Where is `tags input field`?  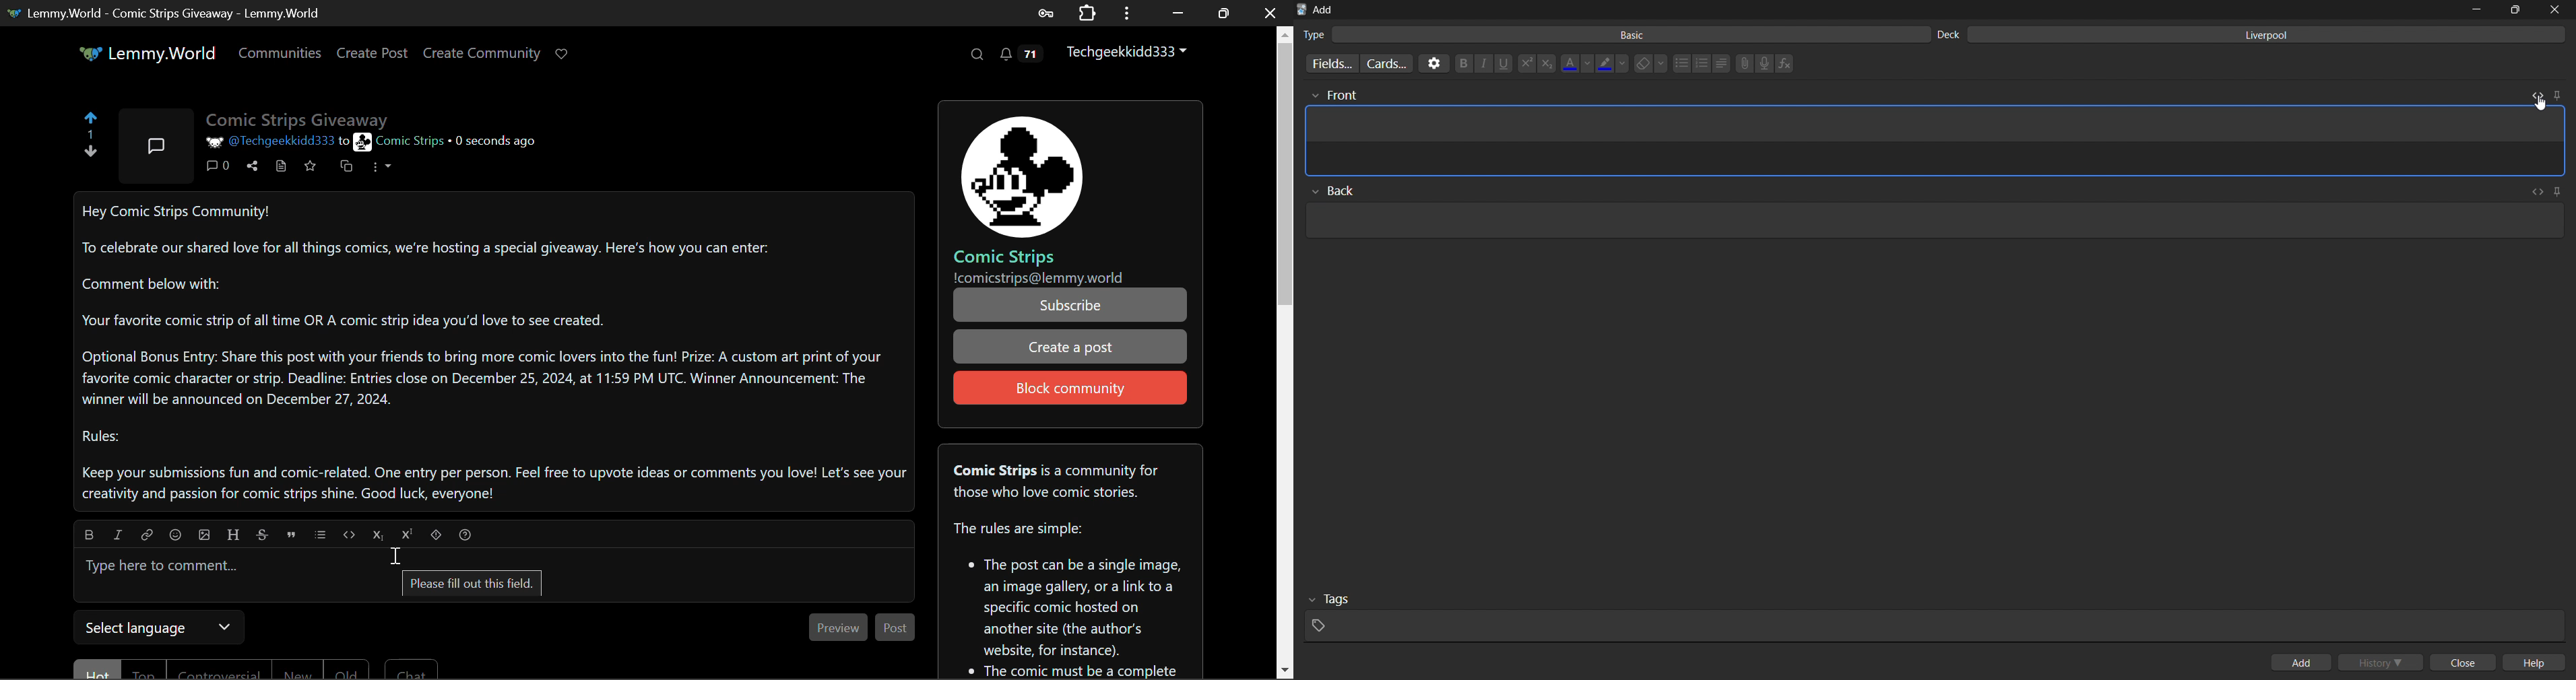
tags input field is located at coordinates (1930, 615).